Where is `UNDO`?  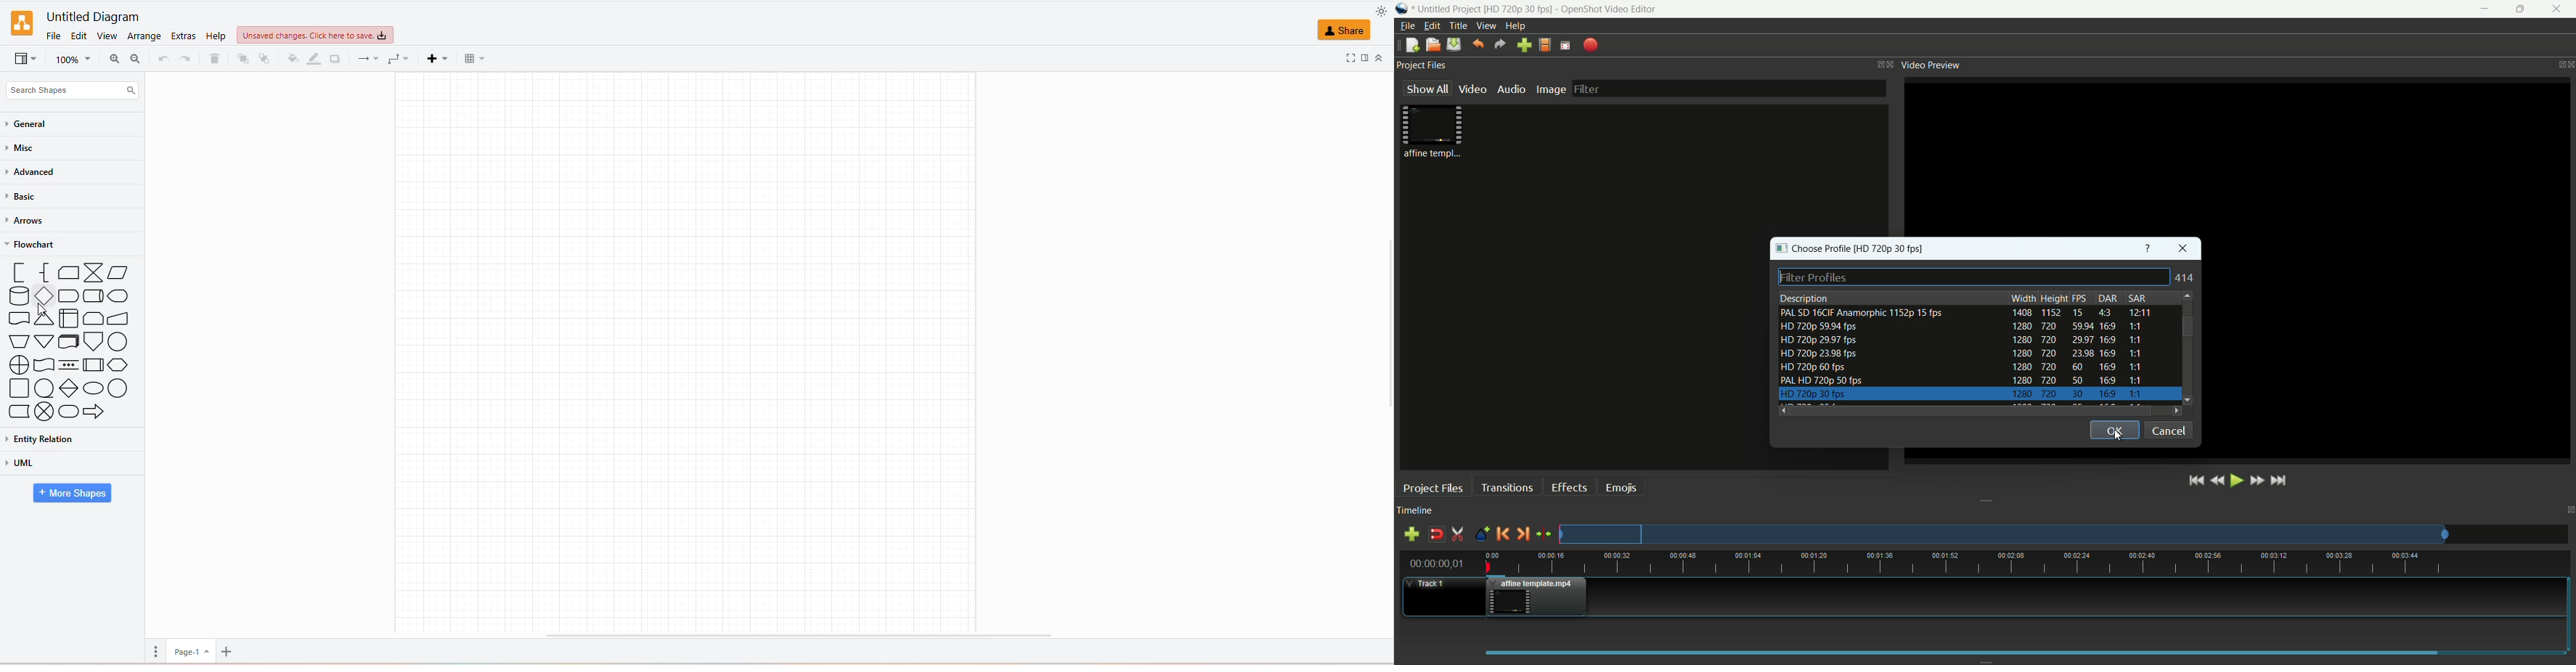
UNDO is located at coordinates (187, 59).